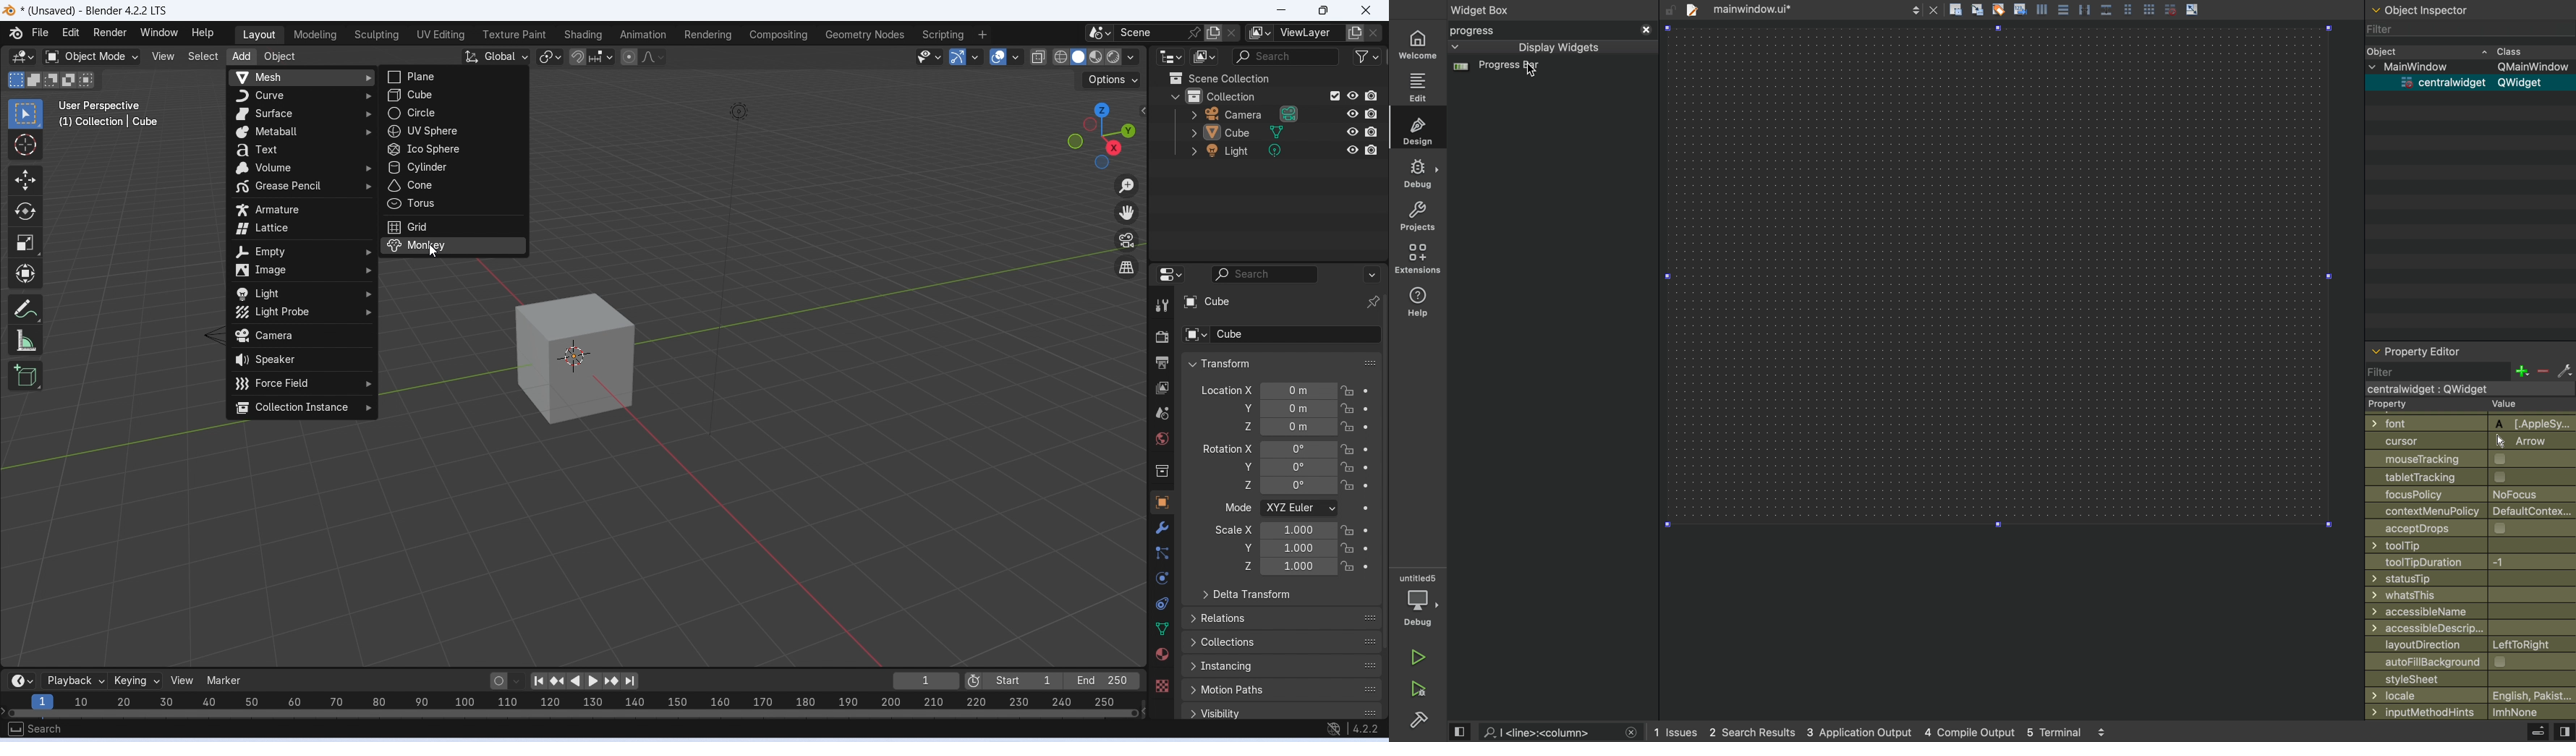 This screenshot has width=2576, height=756. What do you see at coordinates (226, 680) in the screenshot?
I see `marker` at bounding box center [226, 680].